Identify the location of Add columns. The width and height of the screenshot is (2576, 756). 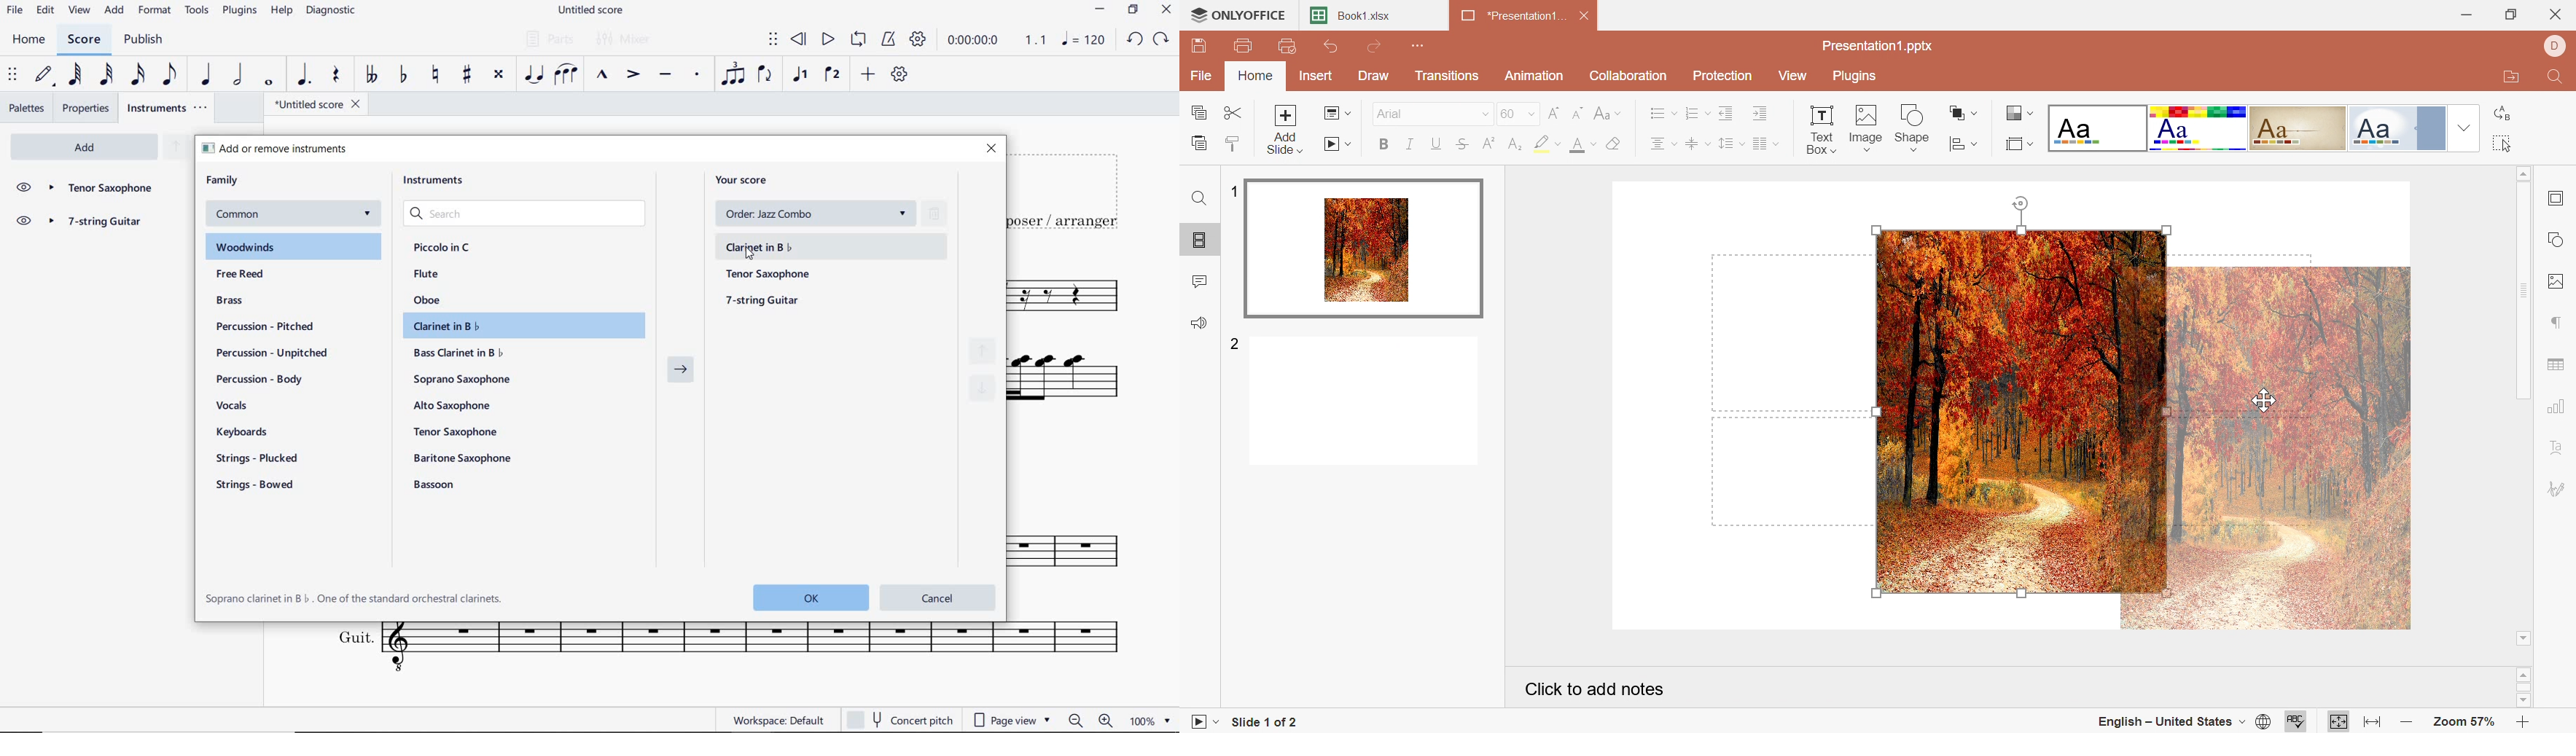
(1764, 144).